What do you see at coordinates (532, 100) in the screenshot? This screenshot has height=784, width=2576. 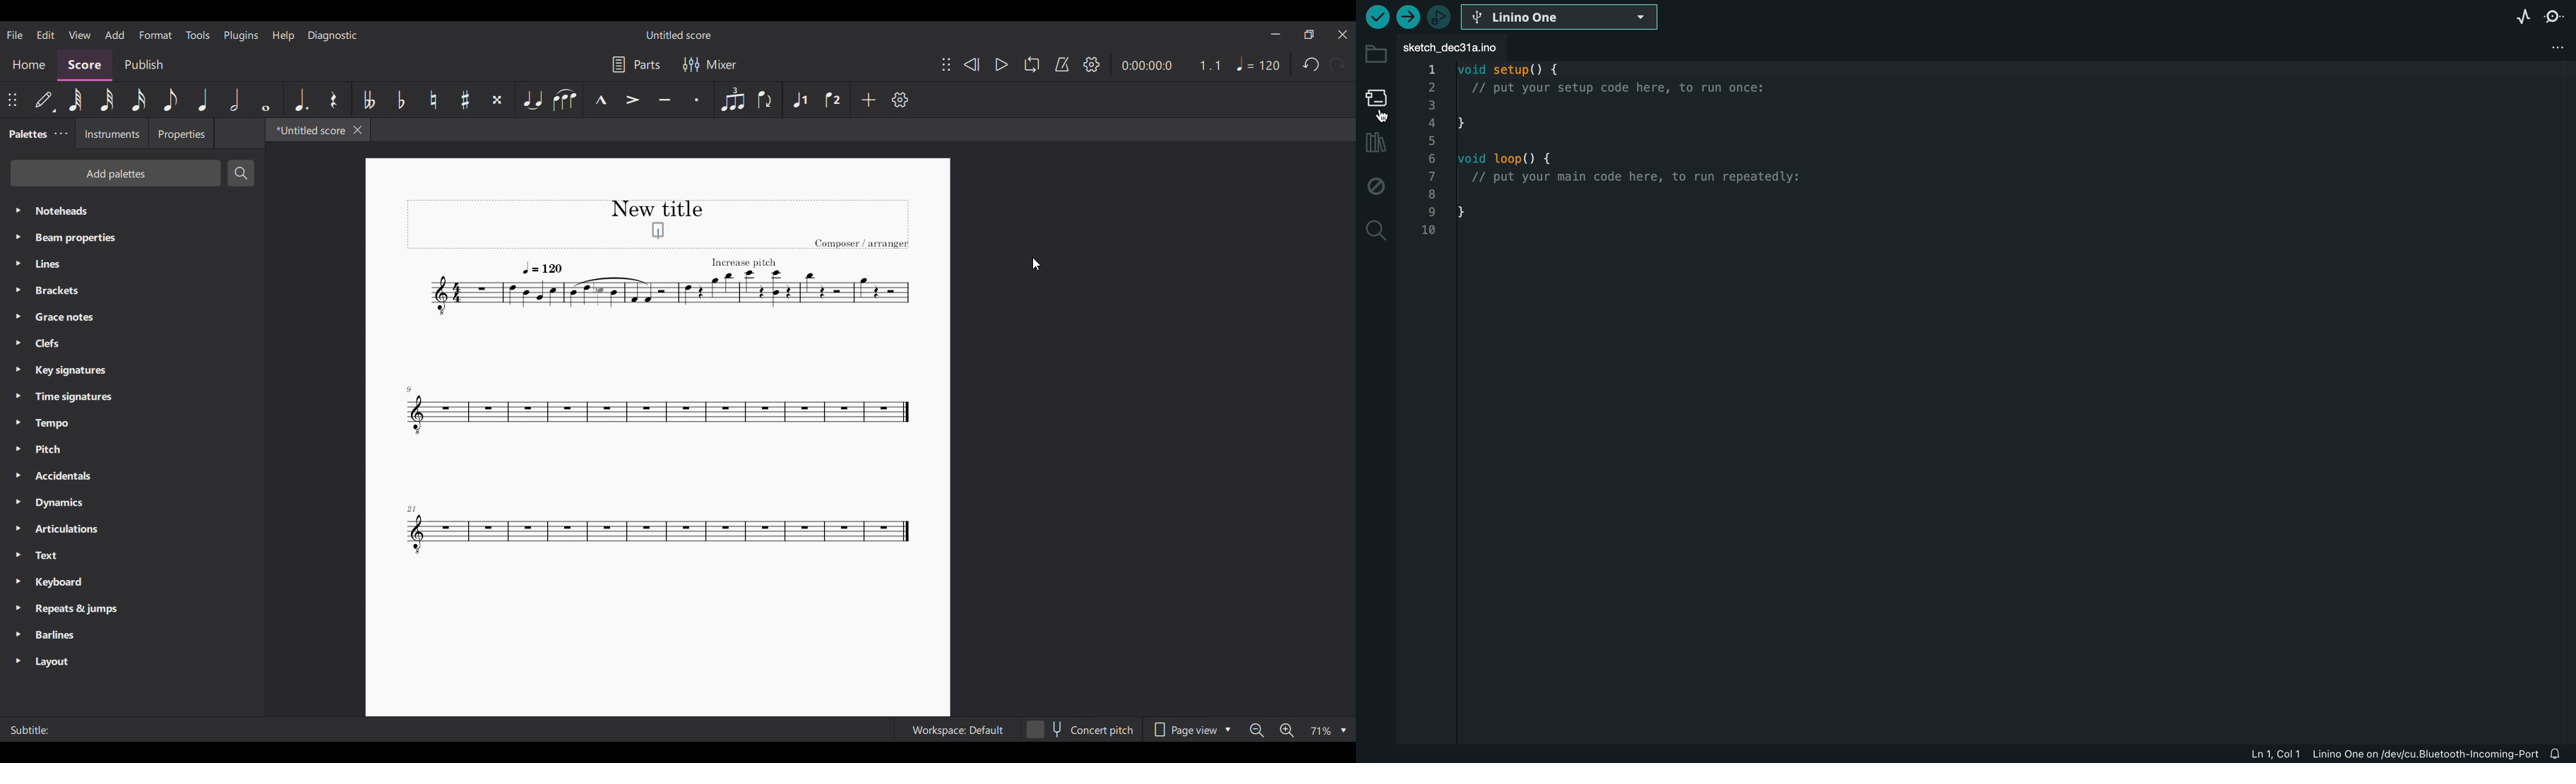 I see `Tie` at bounding box center [532, 100].